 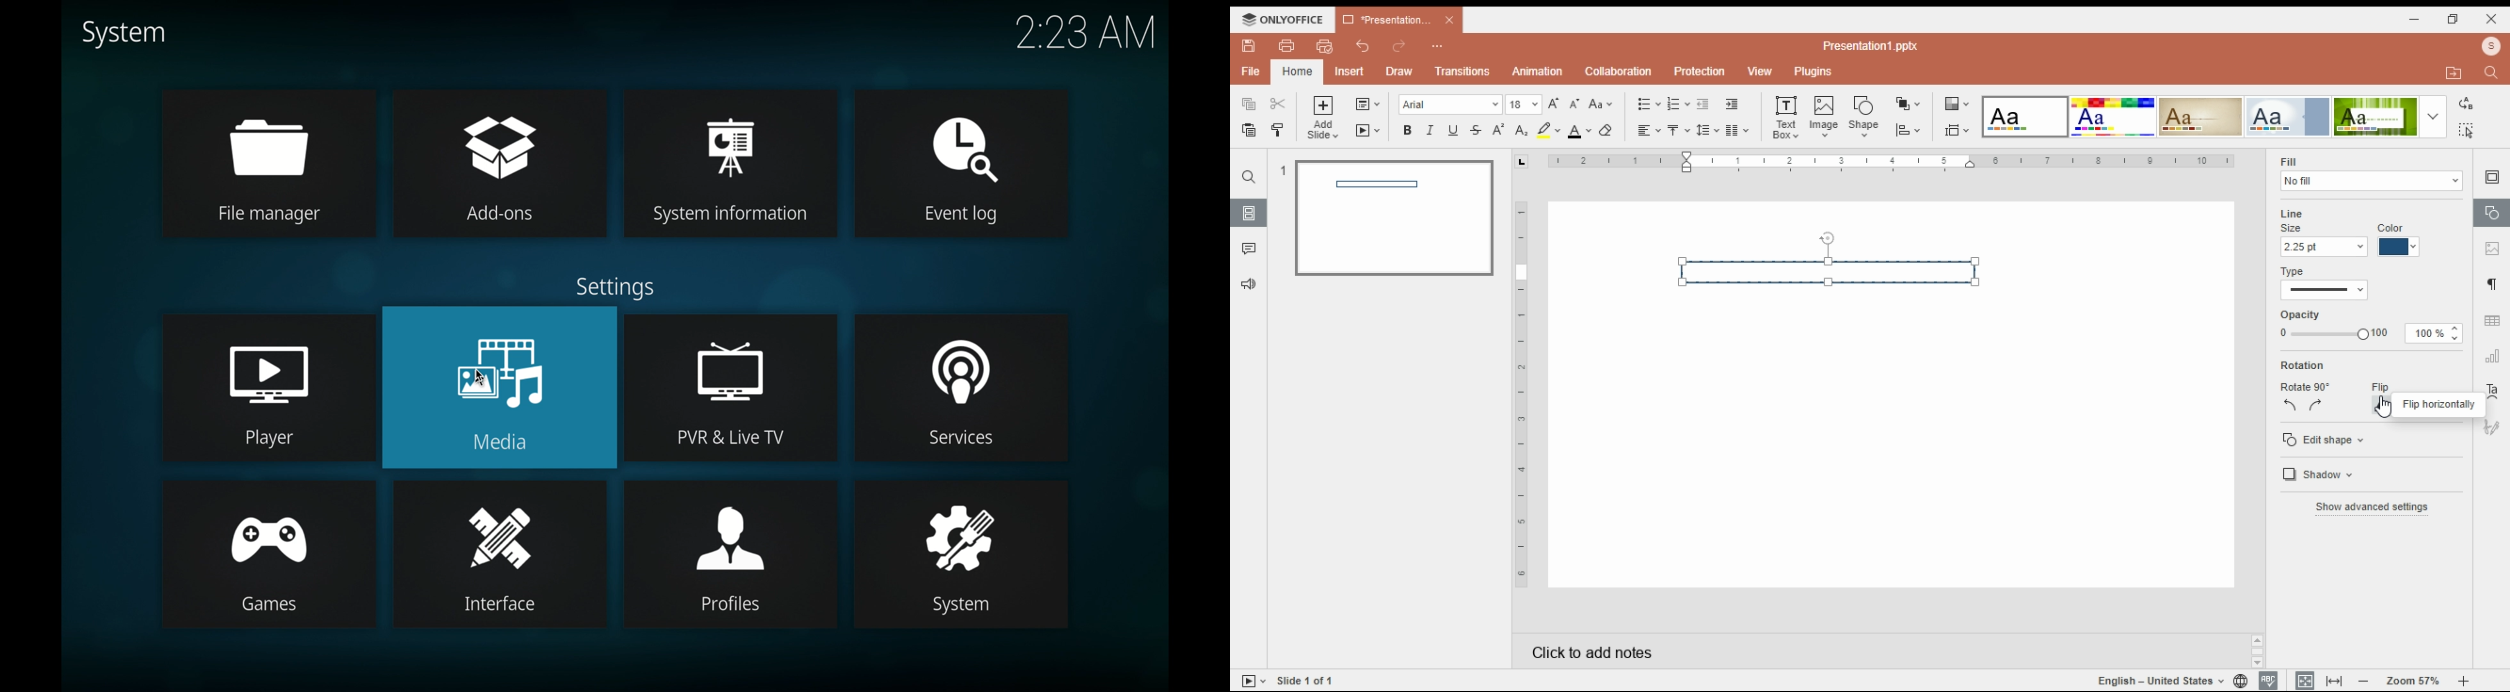 I want to click on Media, so click(x=515, y=441).